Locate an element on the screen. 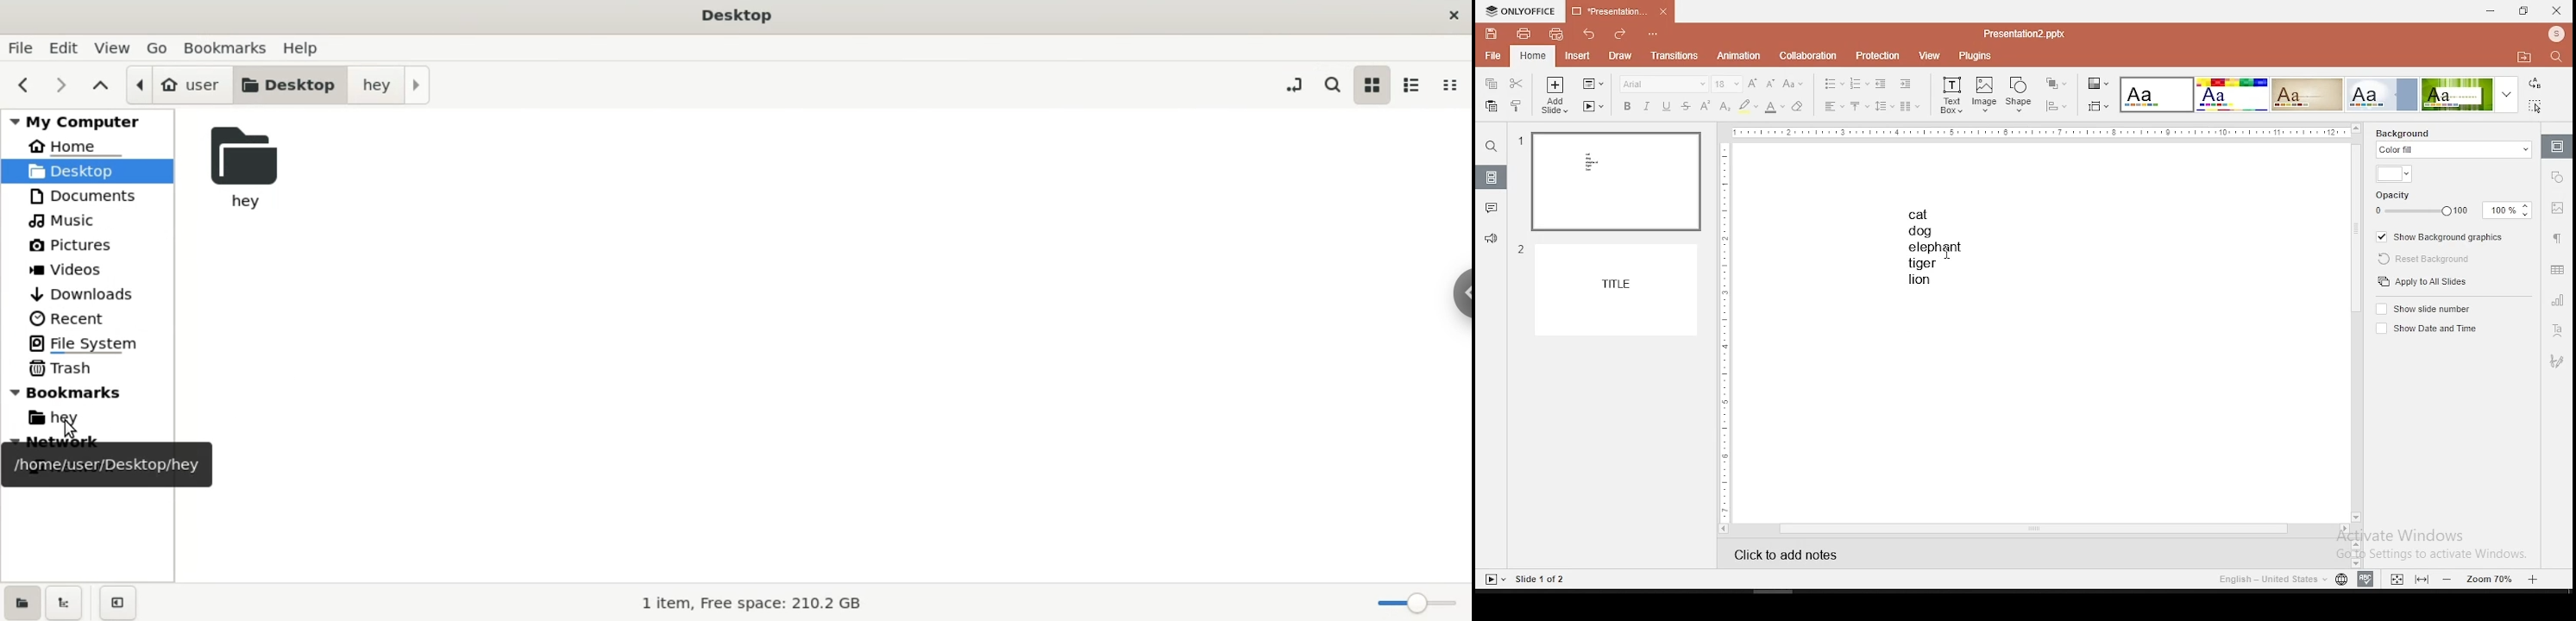 The image size is (2576, 644). downloads is located at coordinates (84, 291).